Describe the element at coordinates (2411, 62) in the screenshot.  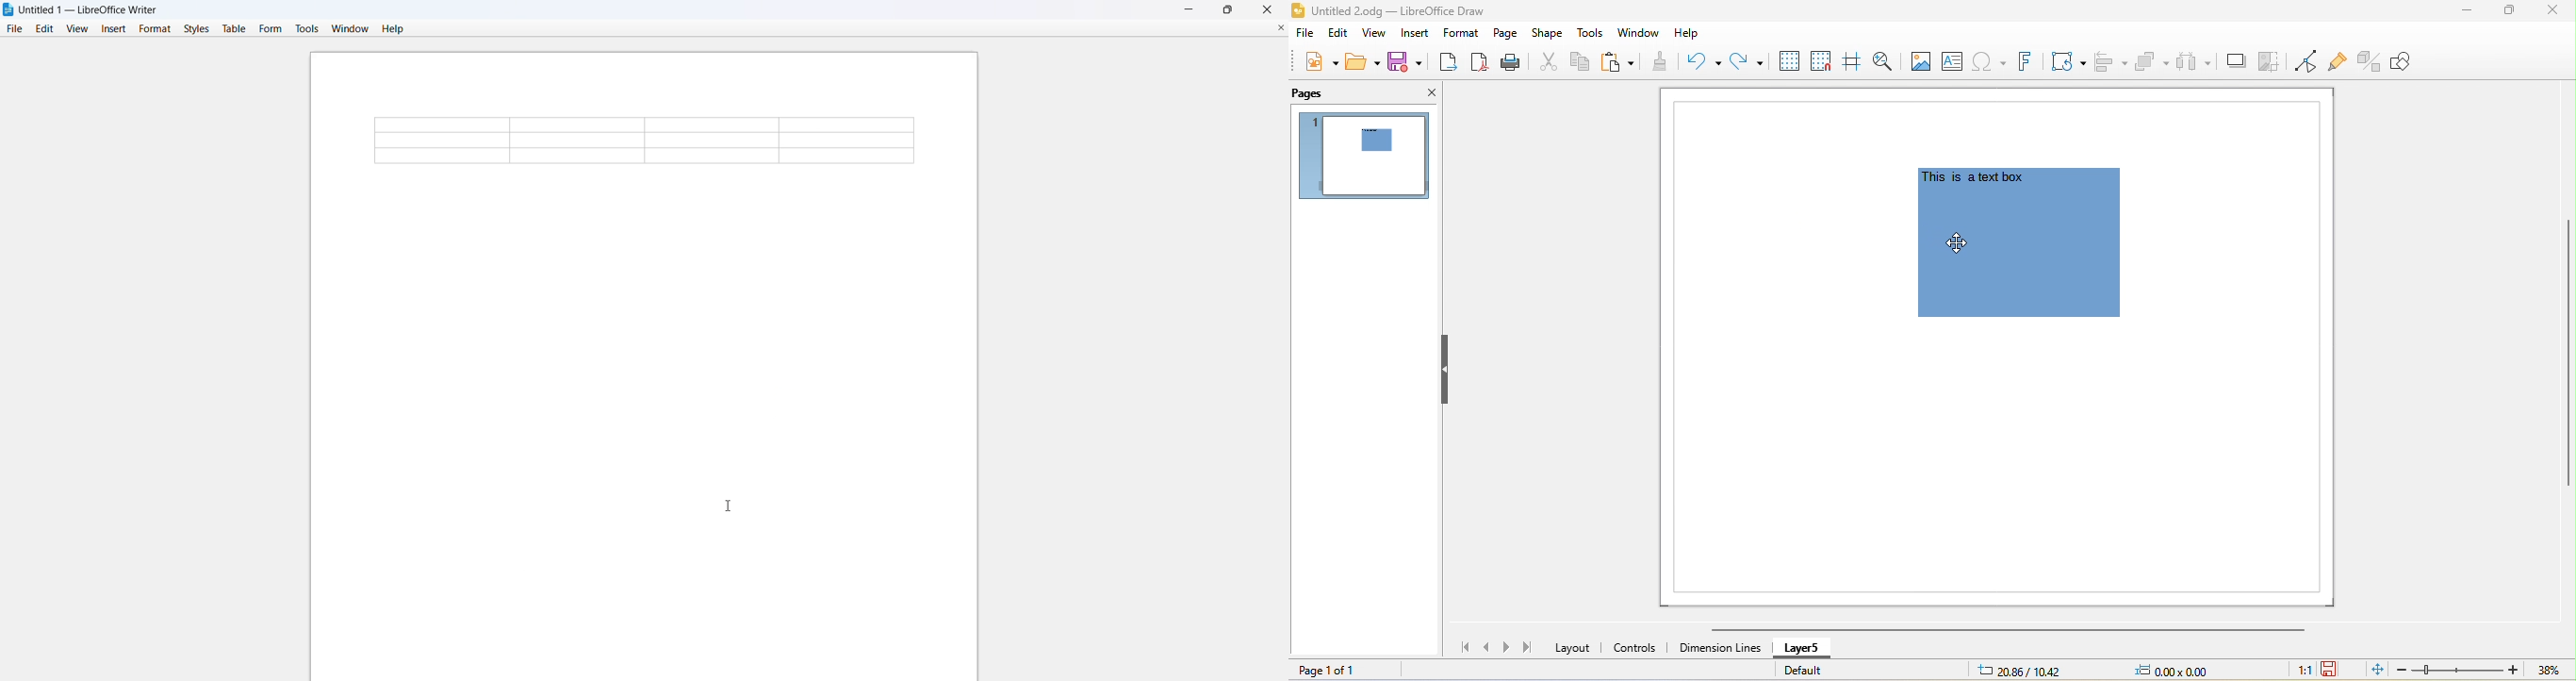
I see `show draw function` at that location.